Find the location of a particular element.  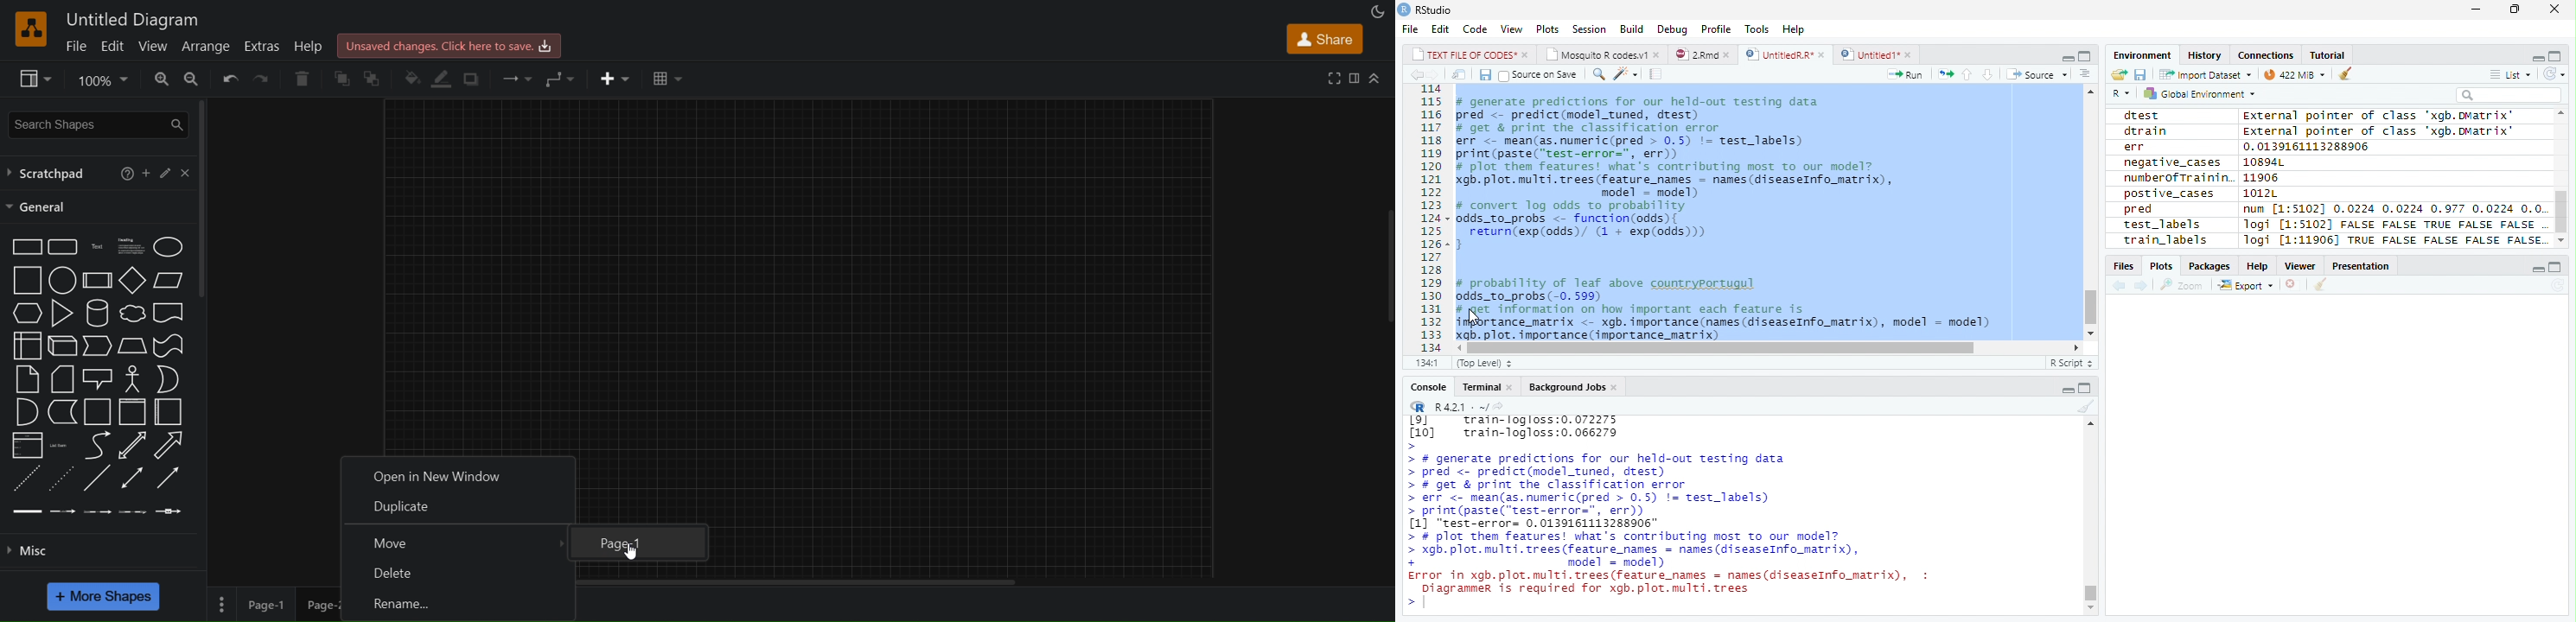

Previous is located at coordinates (2117, 284).